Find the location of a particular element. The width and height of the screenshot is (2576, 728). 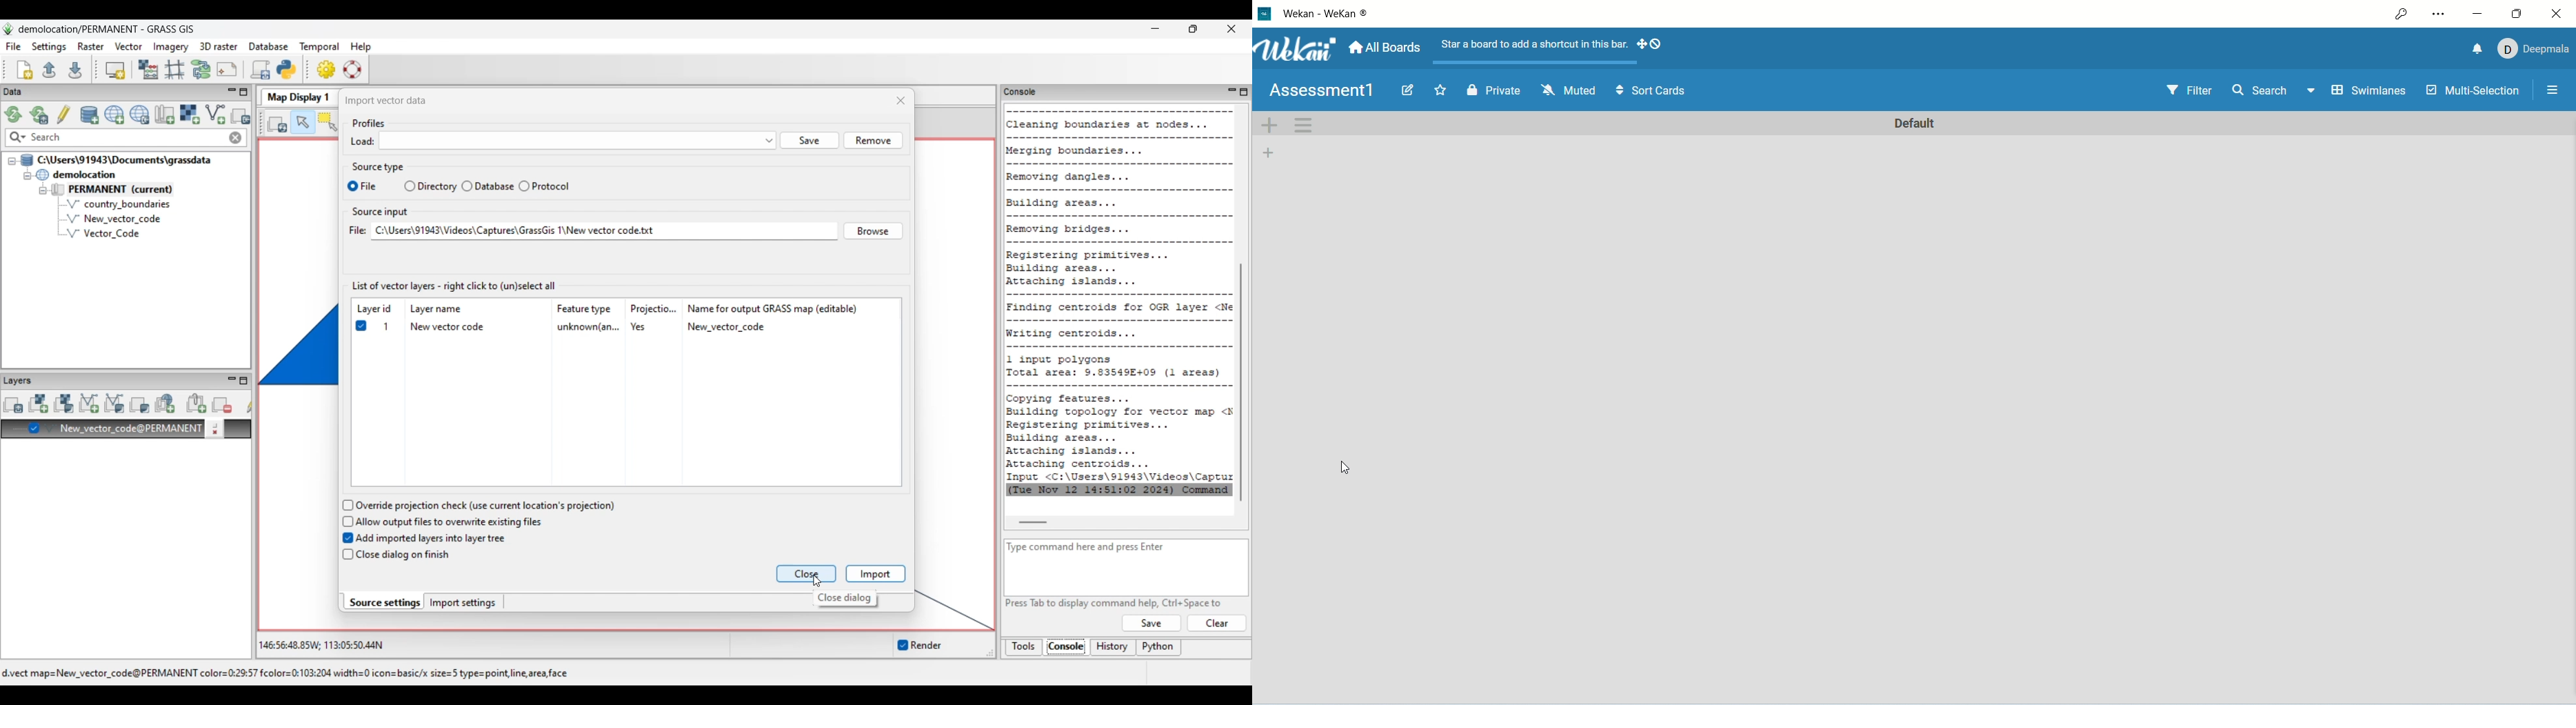

add list is located at coordinates (1269, 152).